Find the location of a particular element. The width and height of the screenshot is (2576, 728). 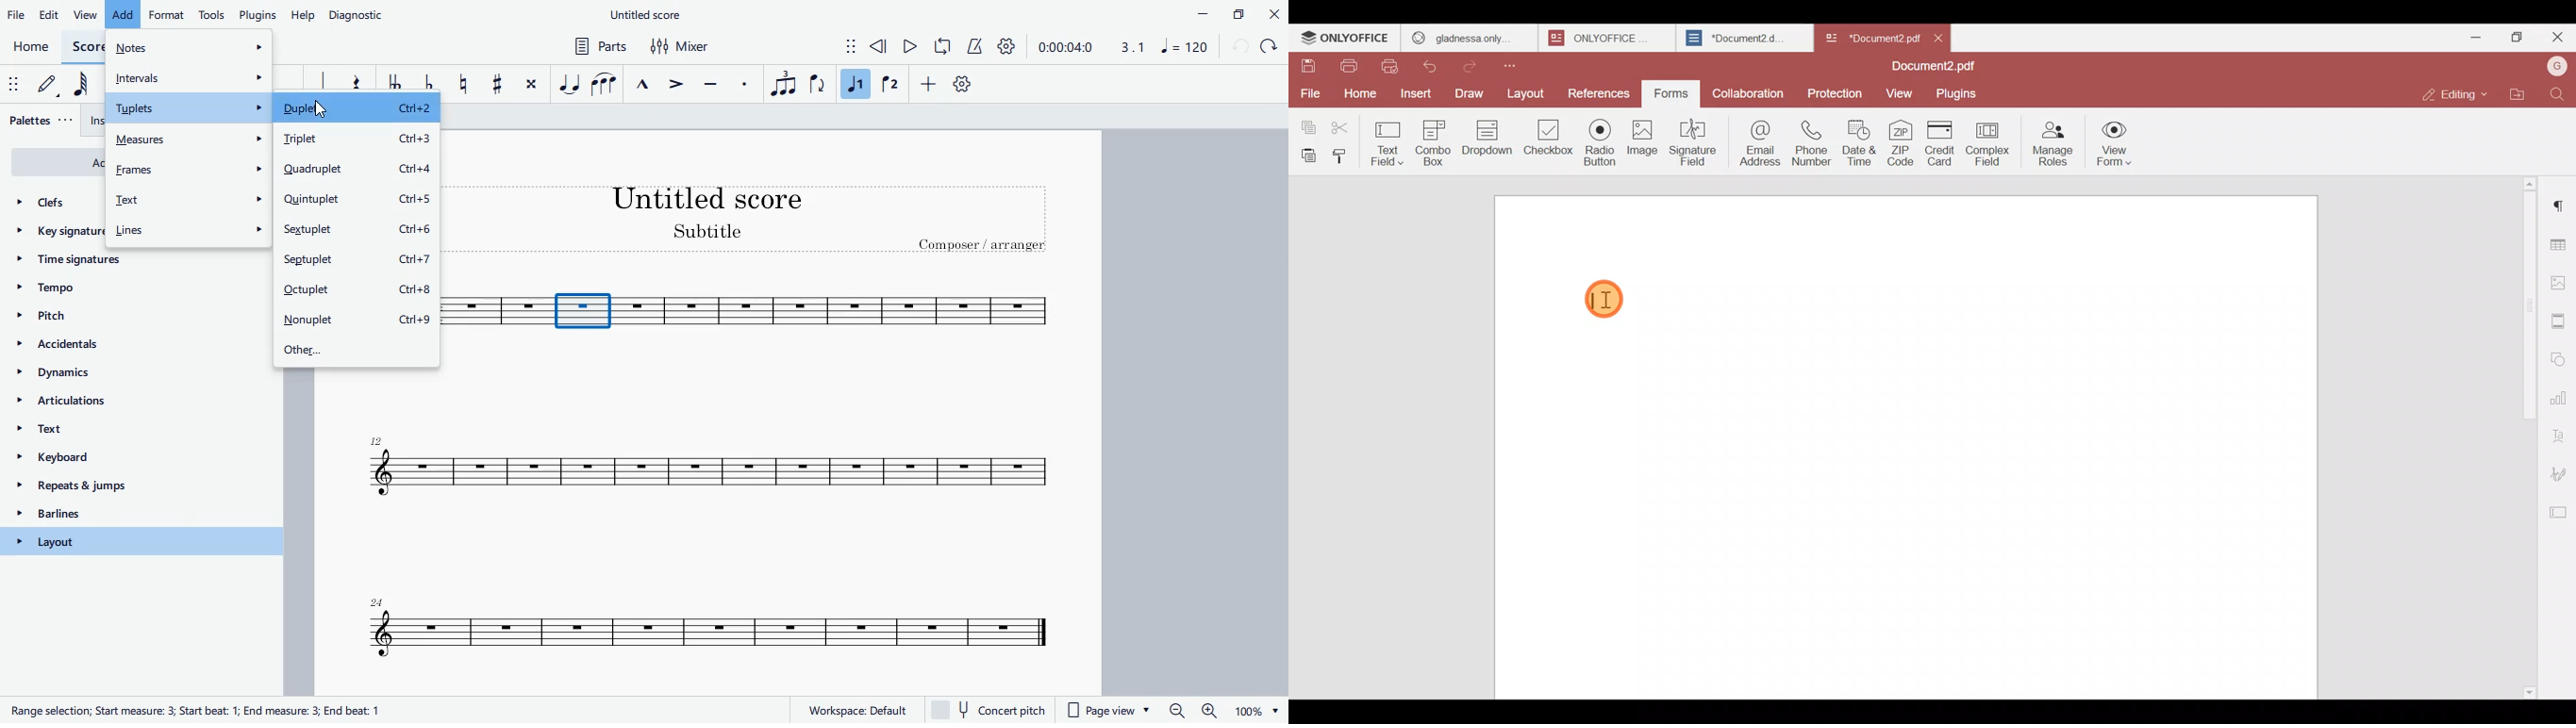

tools is located at coordinates (213, 13).